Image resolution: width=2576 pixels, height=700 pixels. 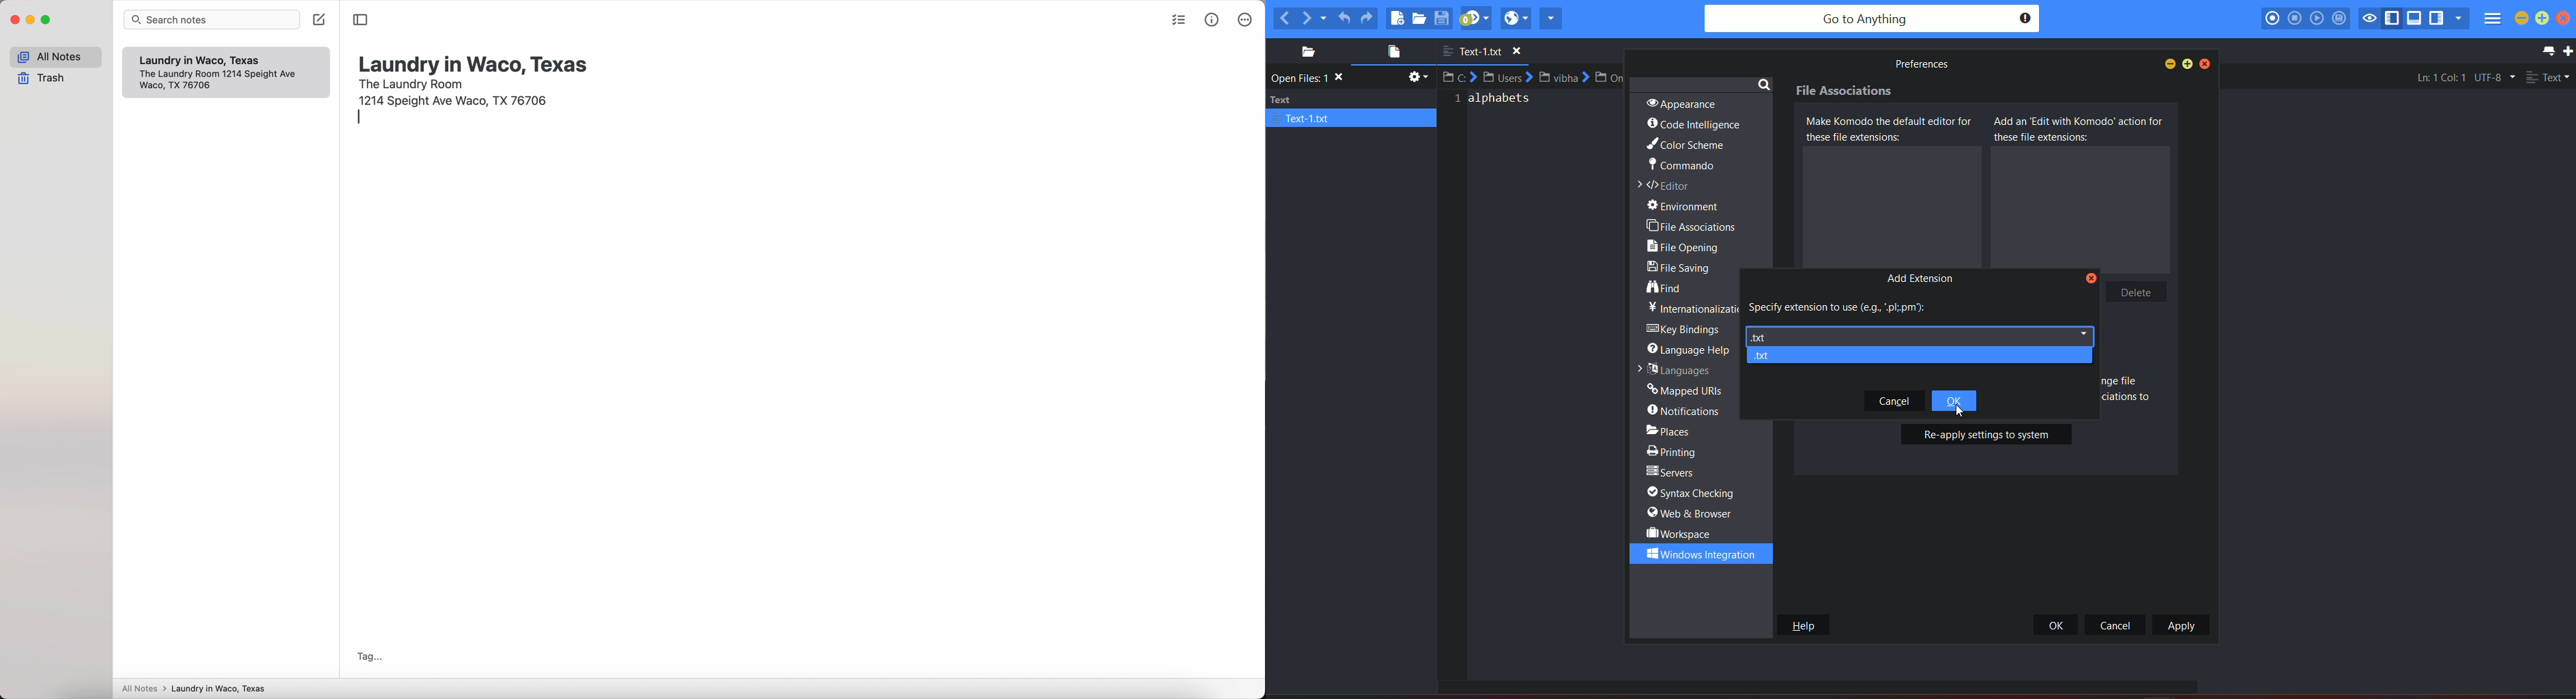 What do you see at coordinates (1688, 207) in the screenshot?
I see `environment` at bounding box center [1688, 207].